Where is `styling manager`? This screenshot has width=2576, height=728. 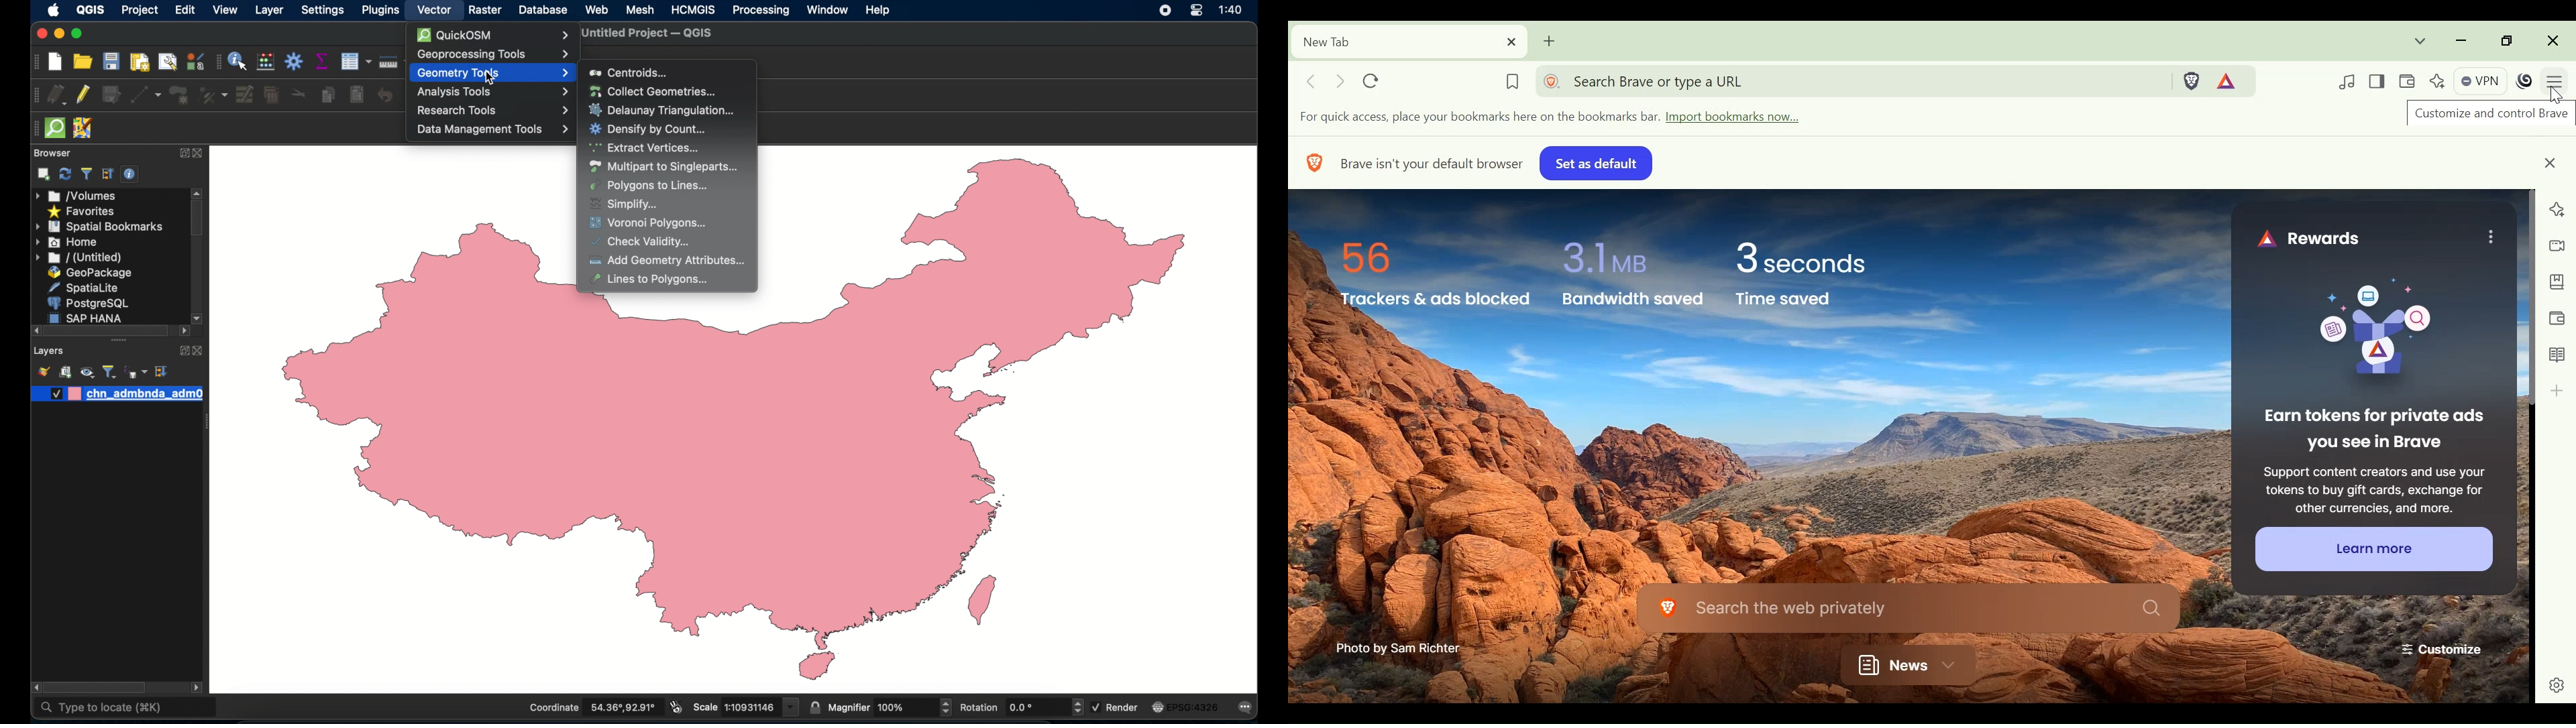
styling manager is located at coordinates (195, 61).